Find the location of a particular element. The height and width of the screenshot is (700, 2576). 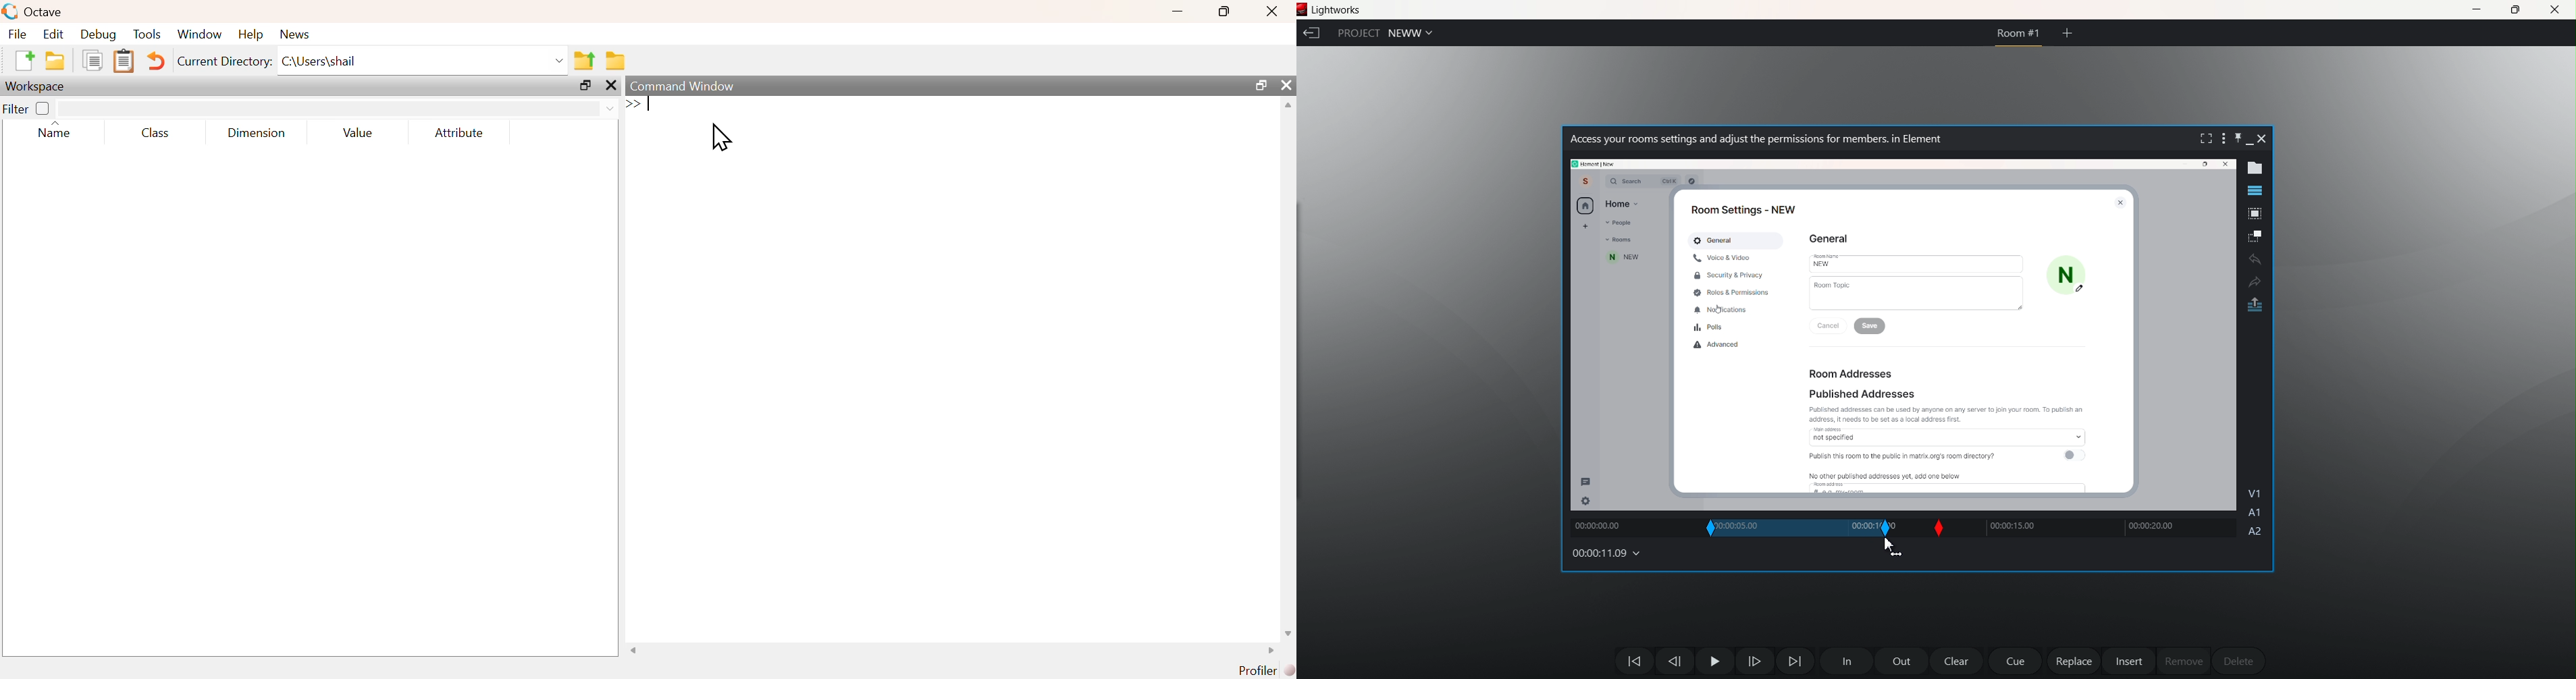

Minimize is located at coordinates (1178, 11).